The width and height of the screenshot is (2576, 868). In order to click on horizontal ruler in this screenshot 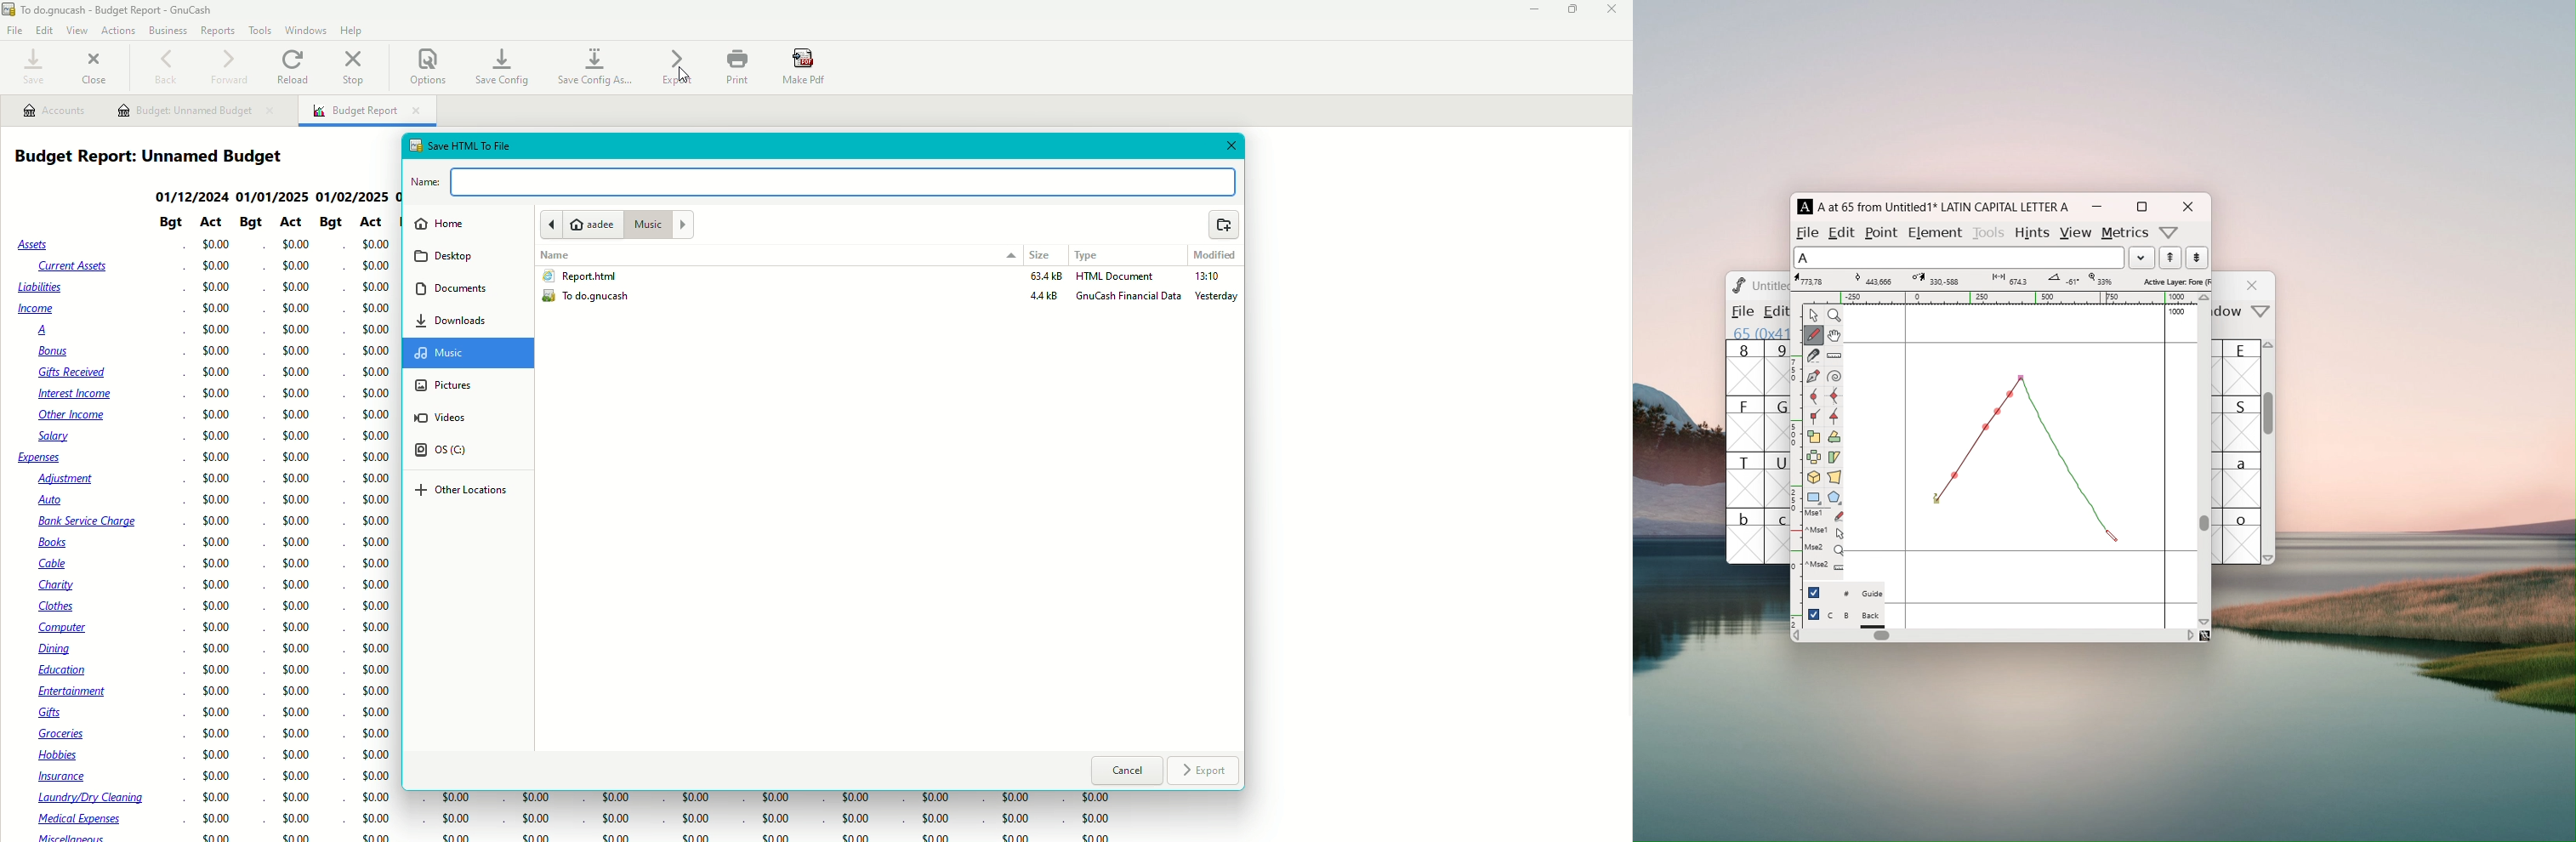, I will do `click(2000, 298)`.